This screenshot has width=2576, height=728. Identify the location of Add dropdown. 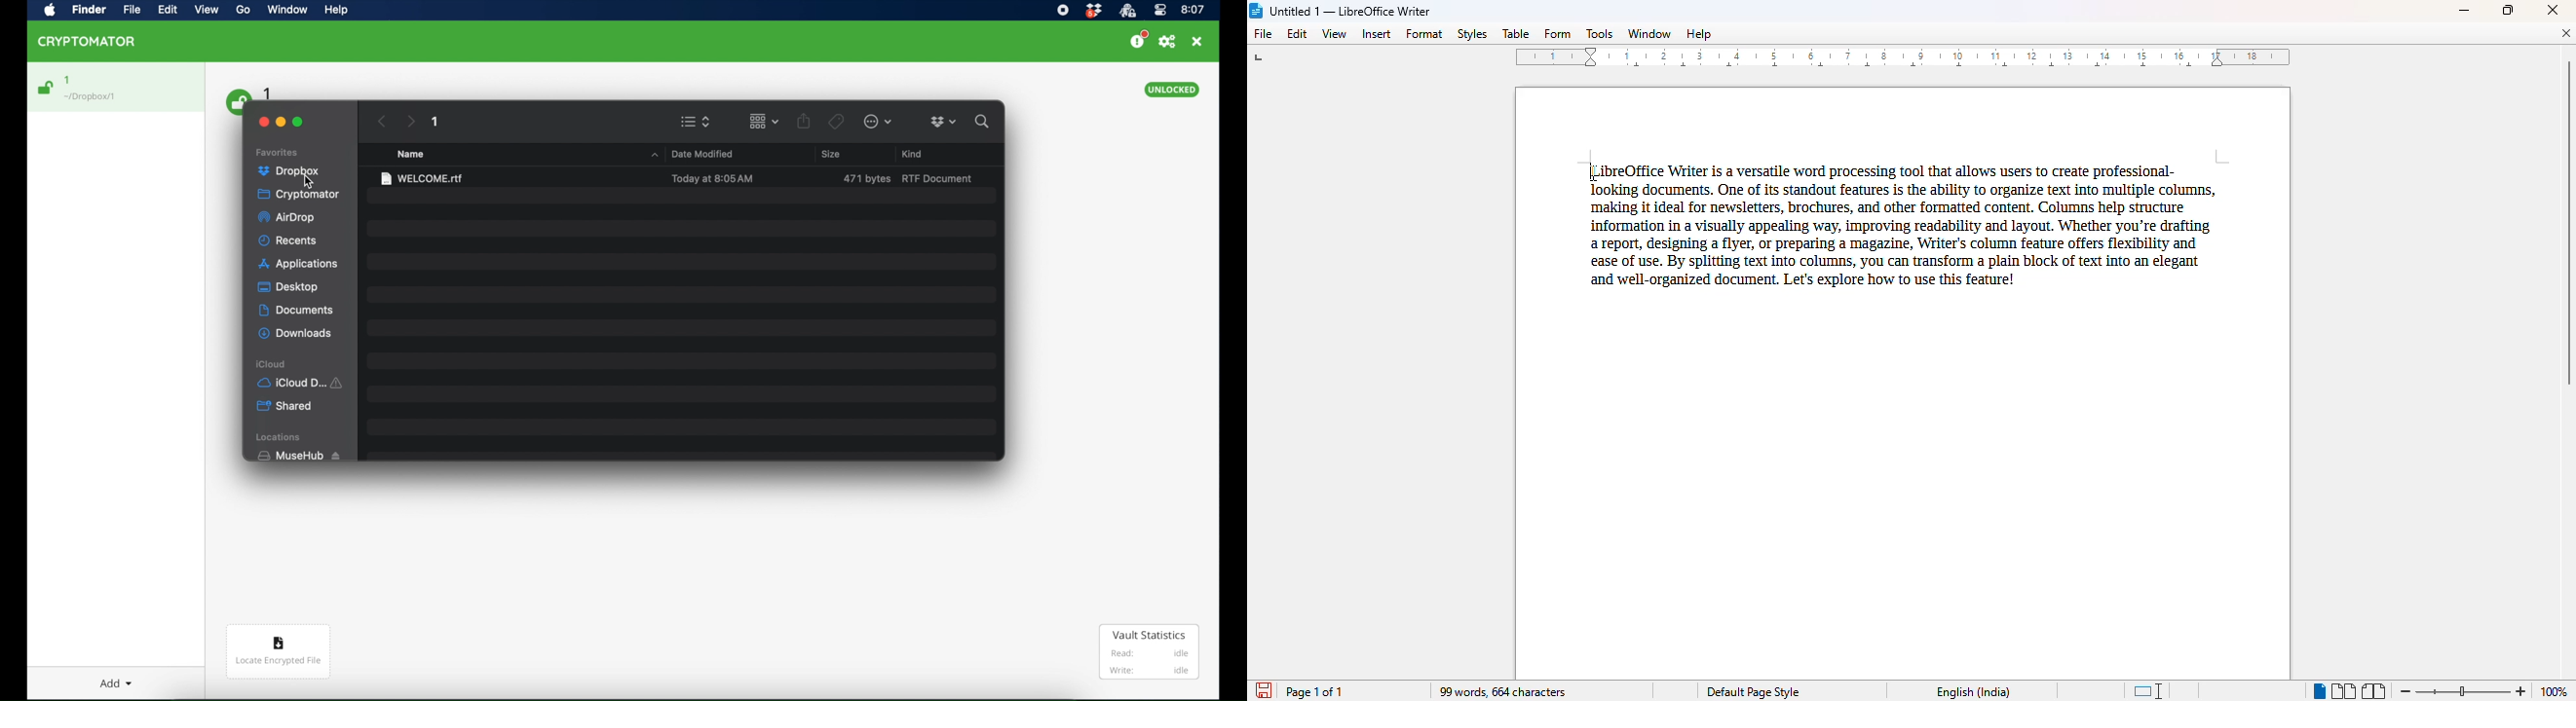
(119, 678).